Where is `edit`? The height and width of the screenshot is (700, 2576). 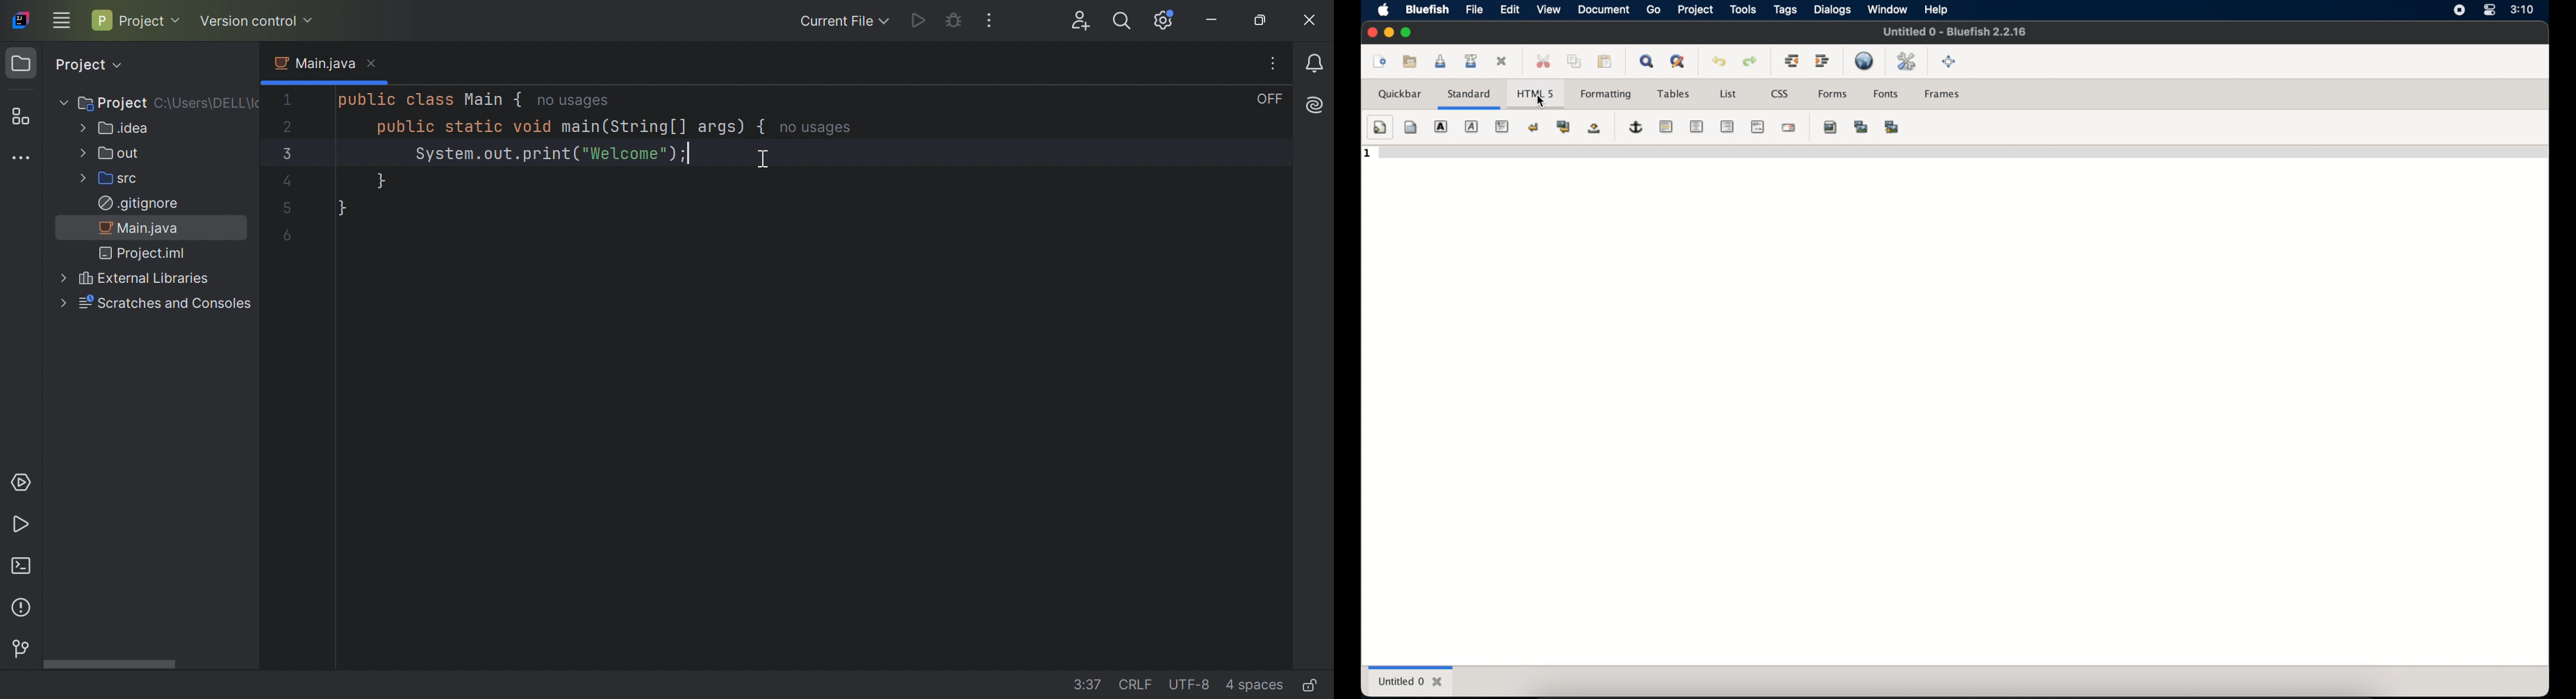
edit is located at coordinates (1509, 10).